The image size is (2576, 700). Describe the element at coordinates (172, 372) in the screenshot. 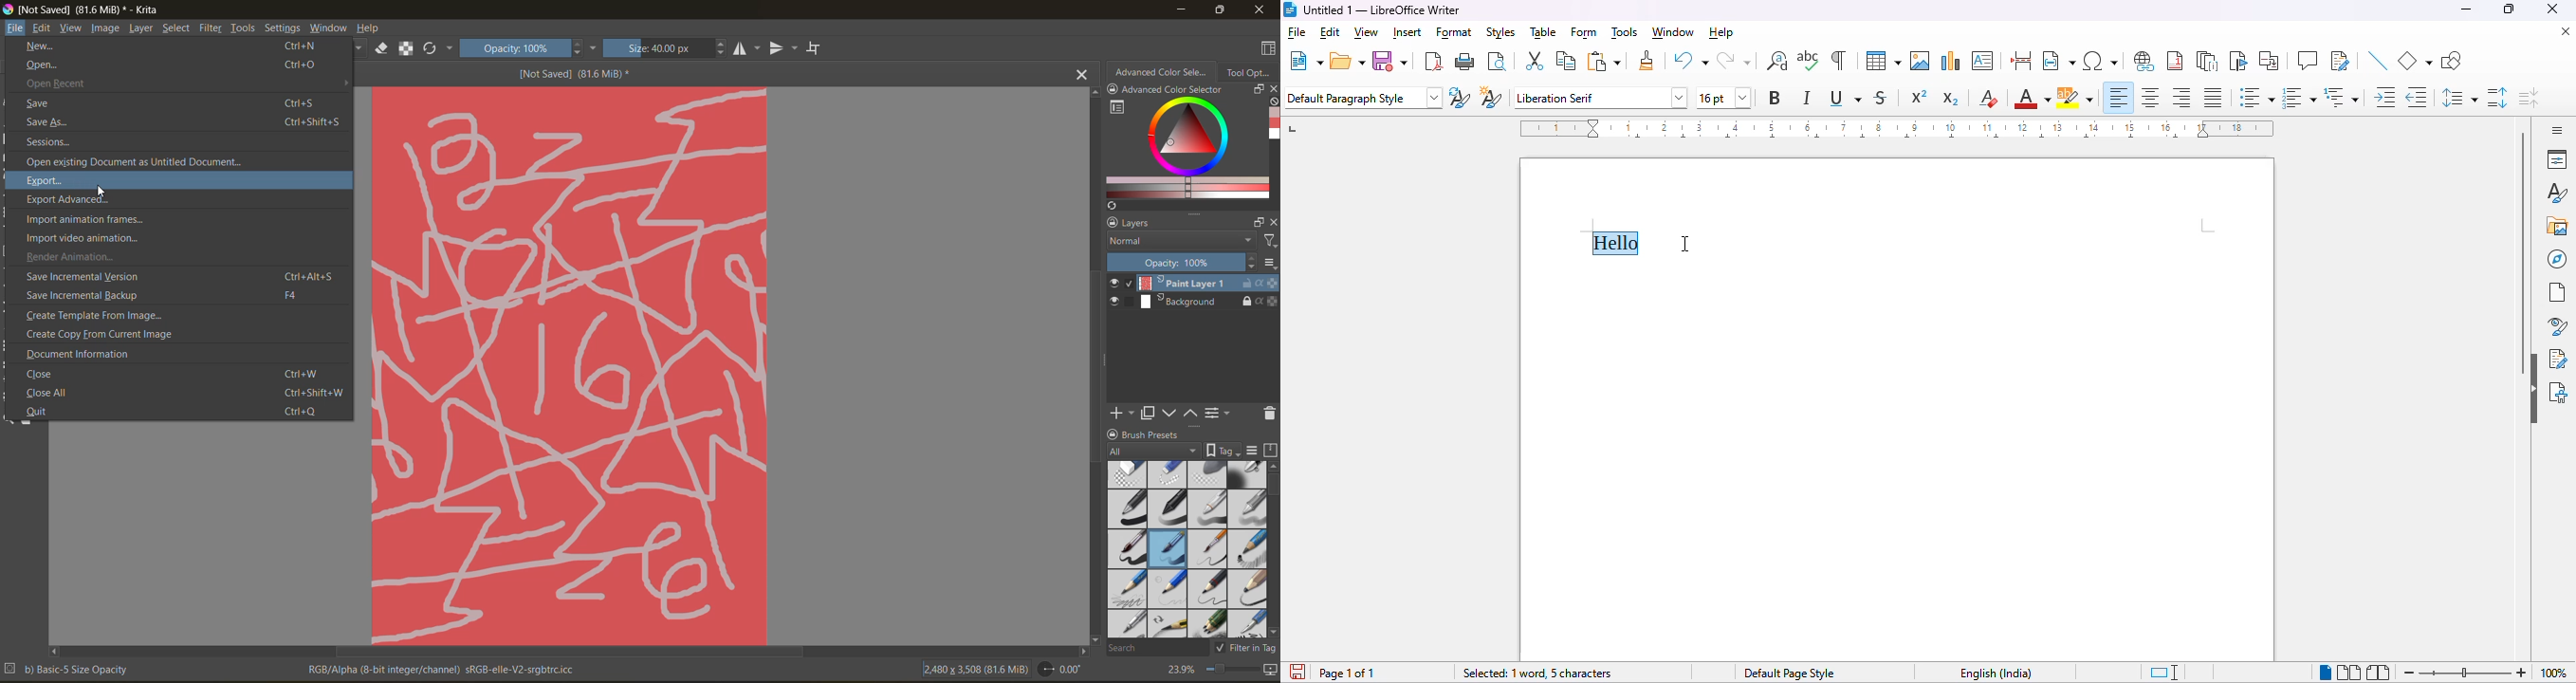

I see `close` at that location.